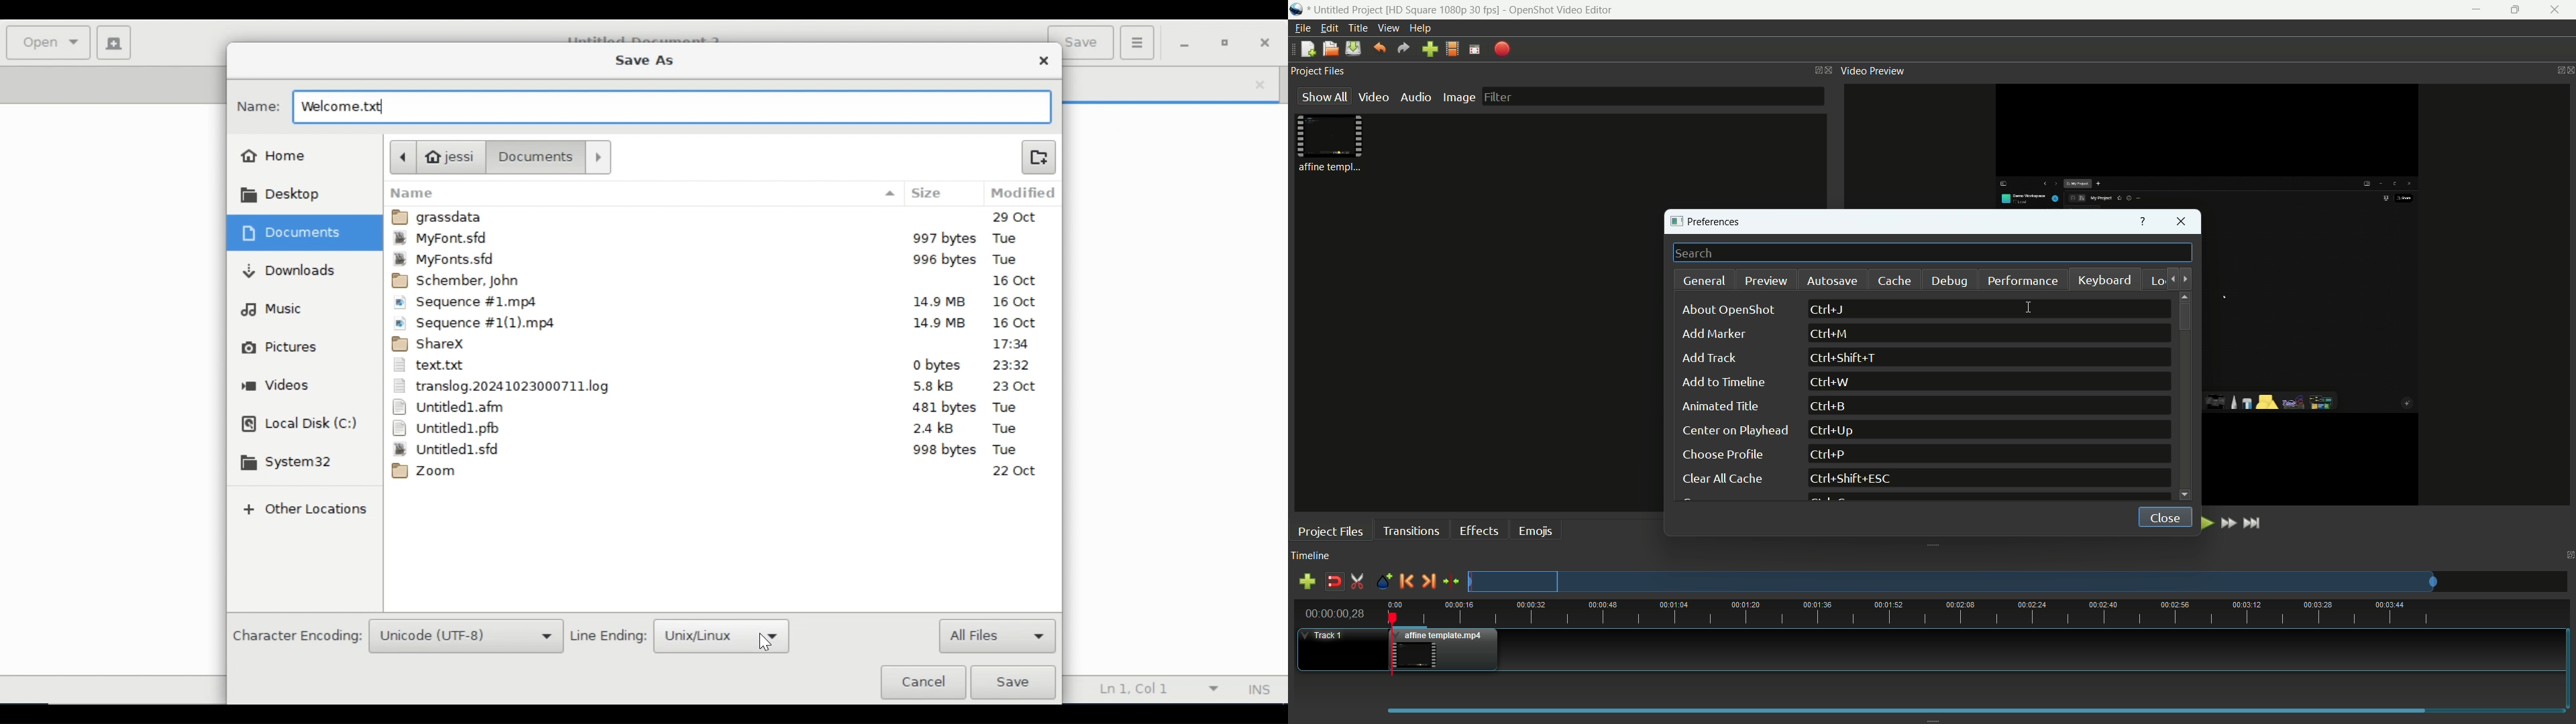 The height and width of the screenshot is (728, 2576). Describe the element at coordinates (998, 635) in the screenshot. I see `All files` at that location.